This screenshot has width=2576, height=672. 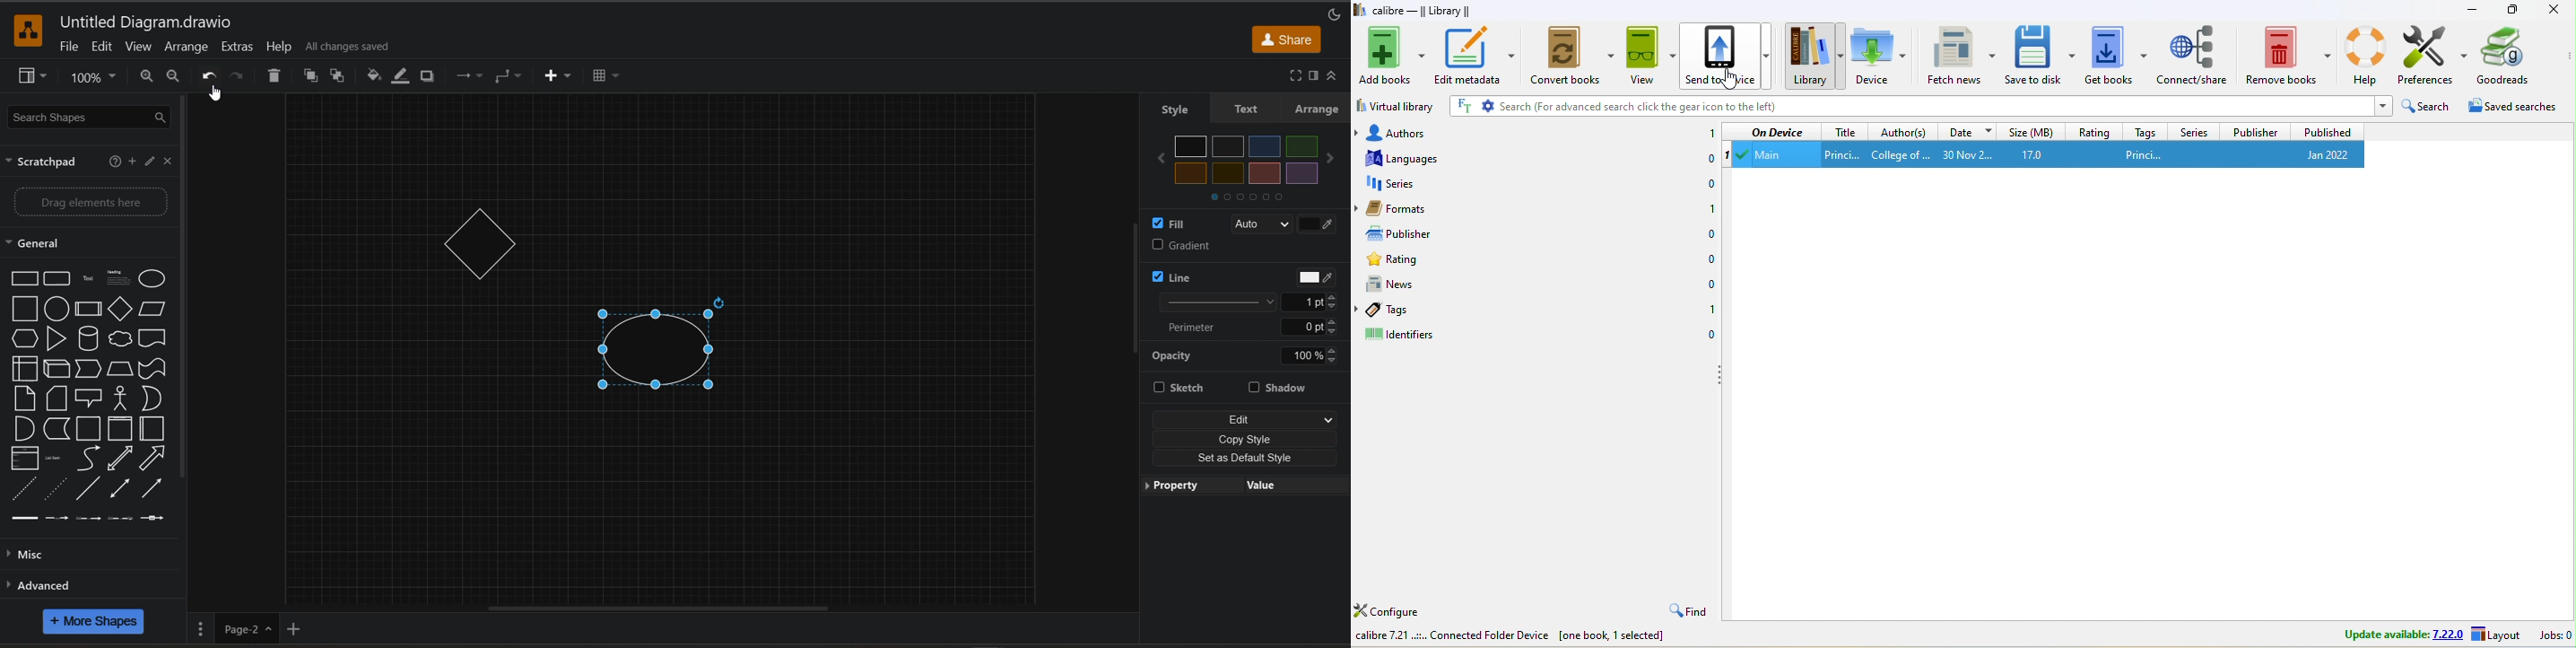 What do you see at coordinates (611, 77) in the screenshot?
I see `table` at bounding box center [611, 77].